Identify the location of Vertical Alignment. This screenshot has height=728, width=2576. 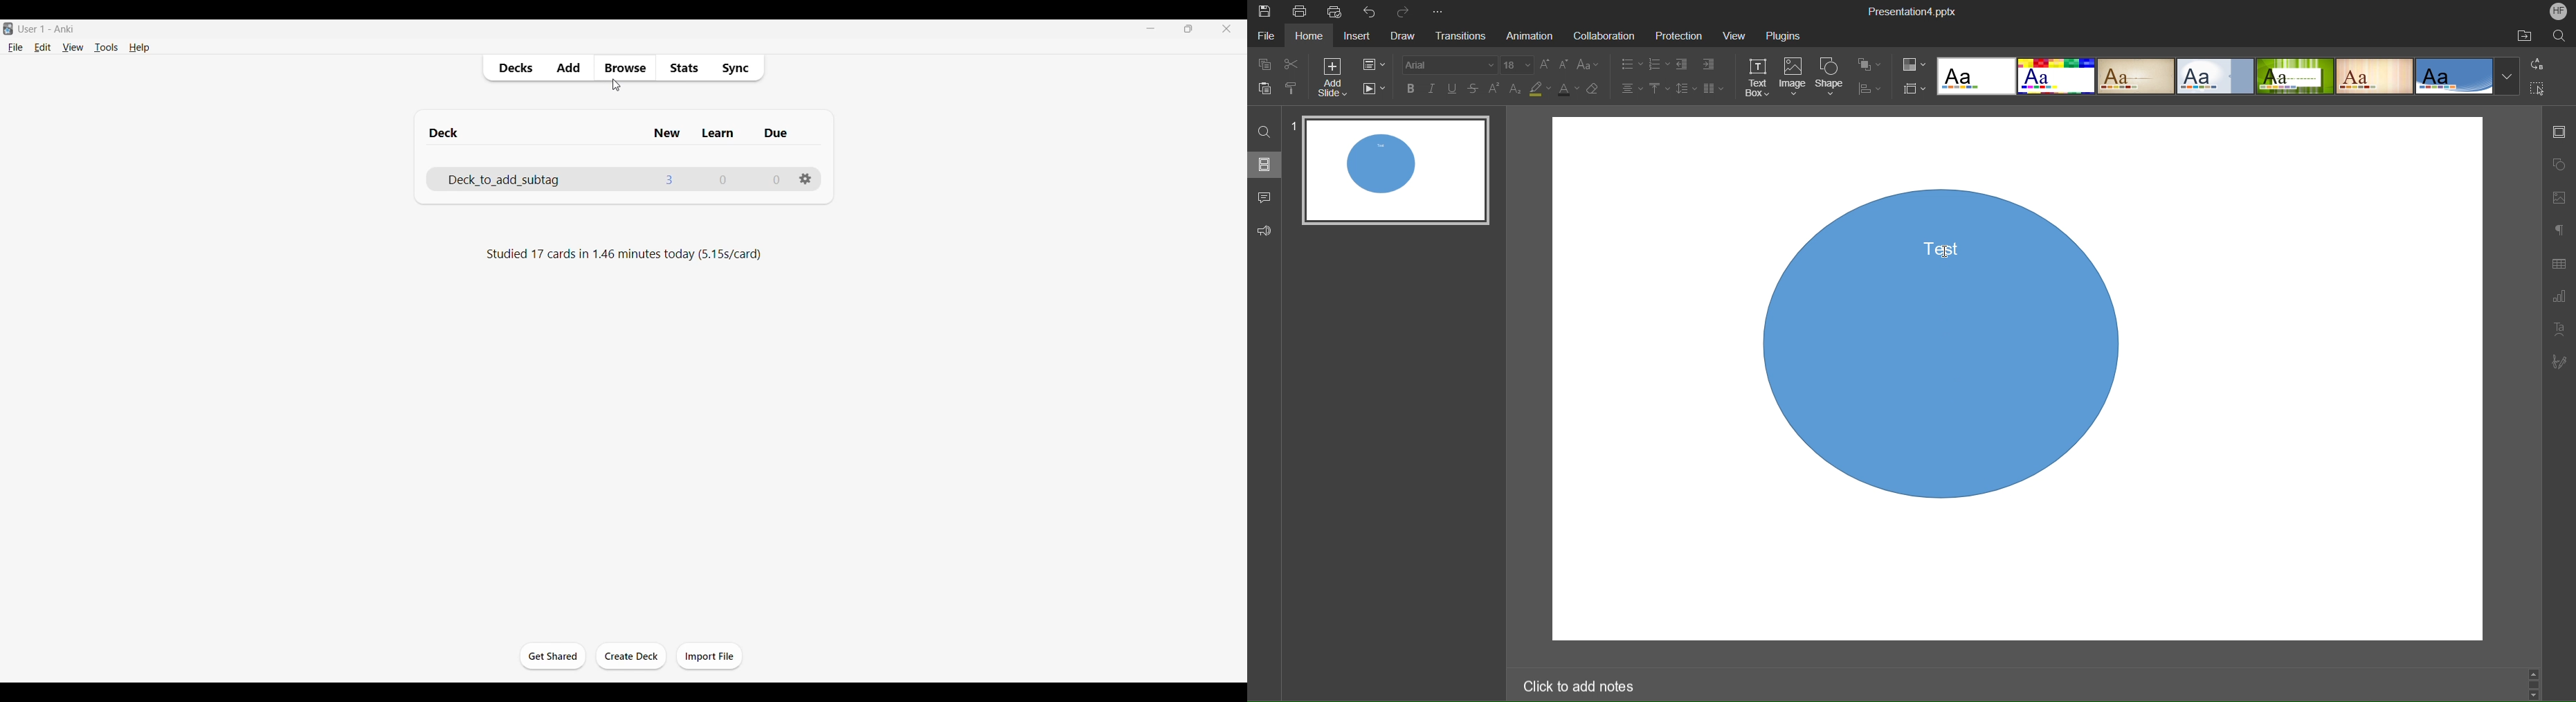
(1664, 89).